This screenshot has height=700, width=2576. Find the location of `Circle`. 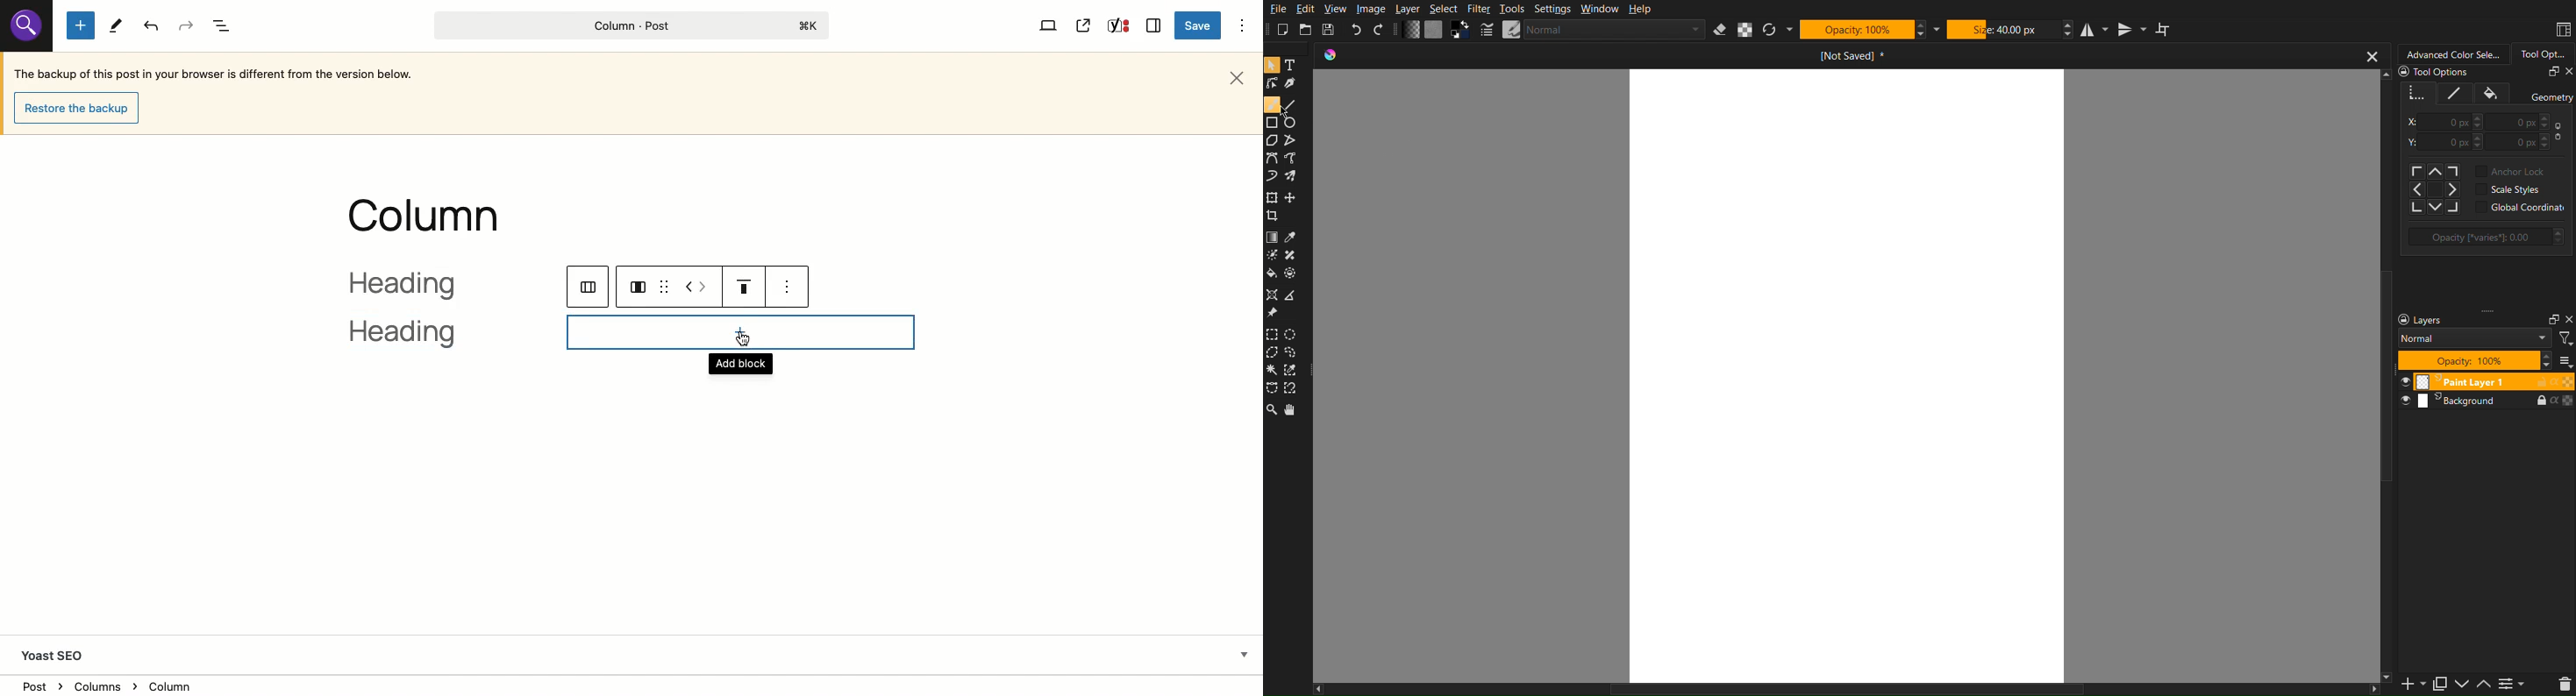

Circle is located at coordinates (1294, 123).